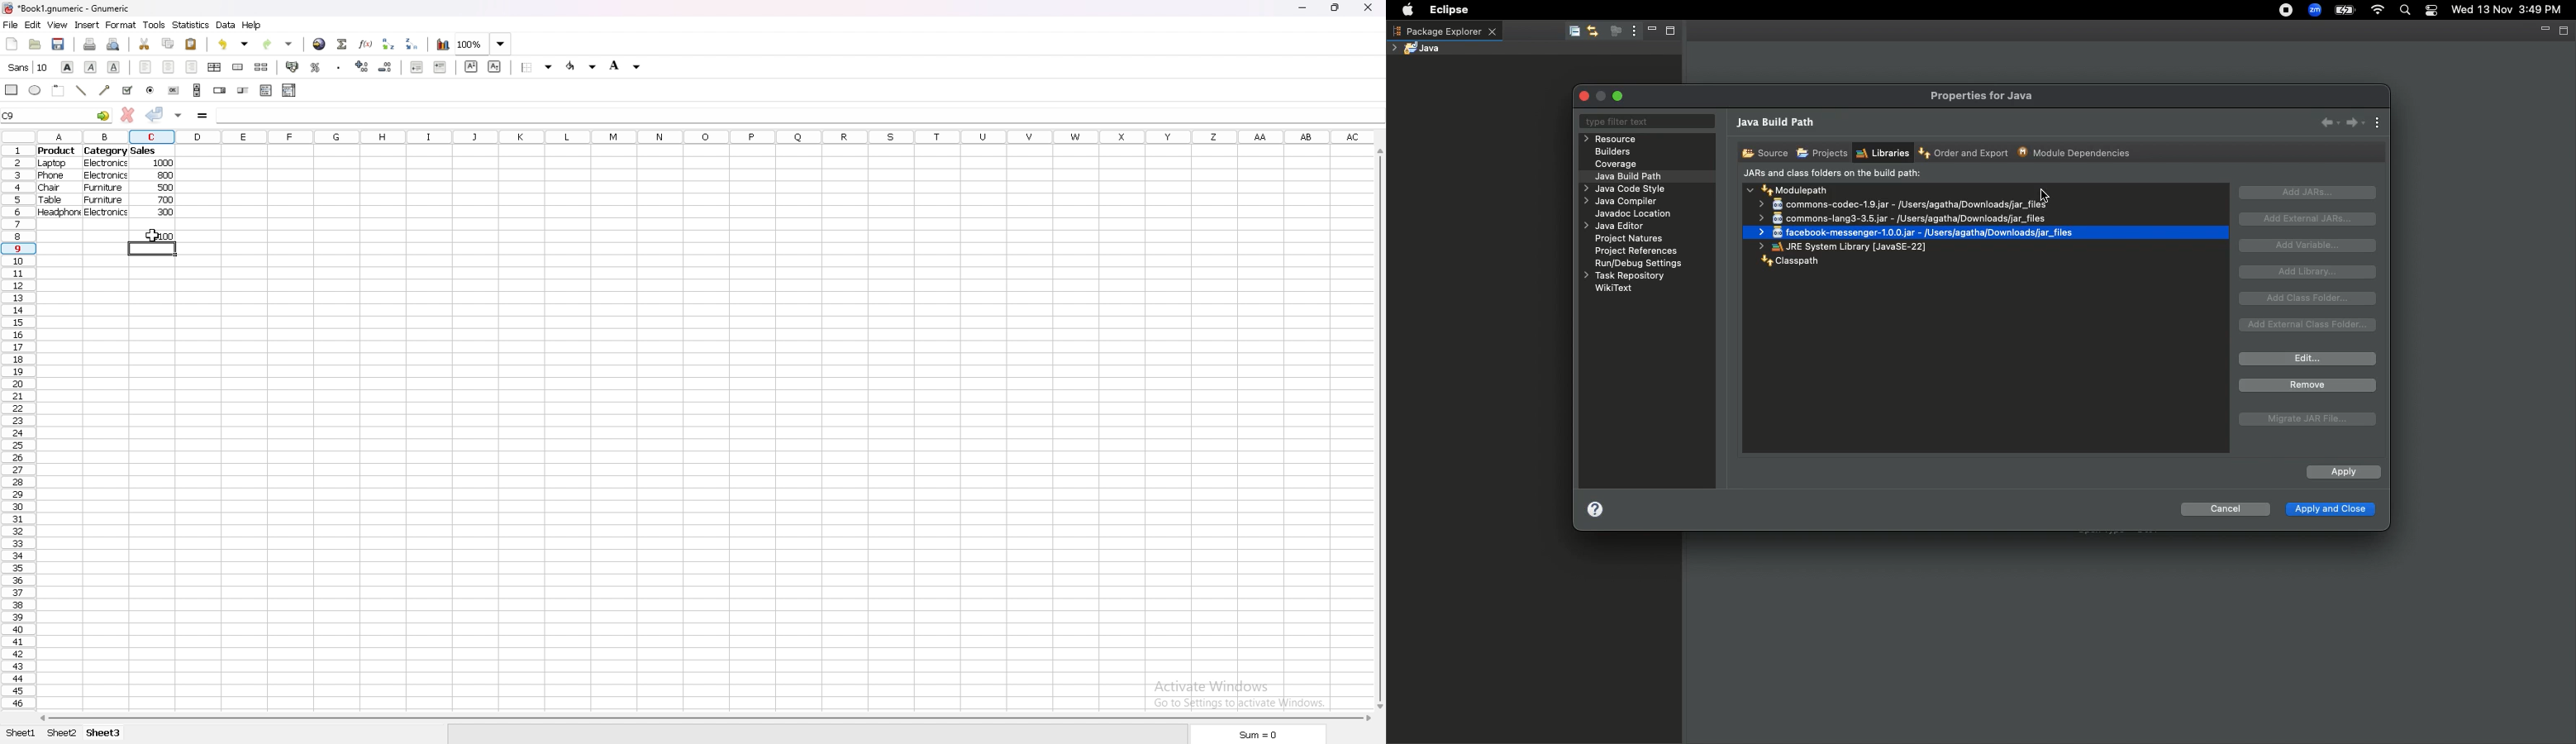 The image size is (2576, 756). I want to click on centre, so click(168, 67).